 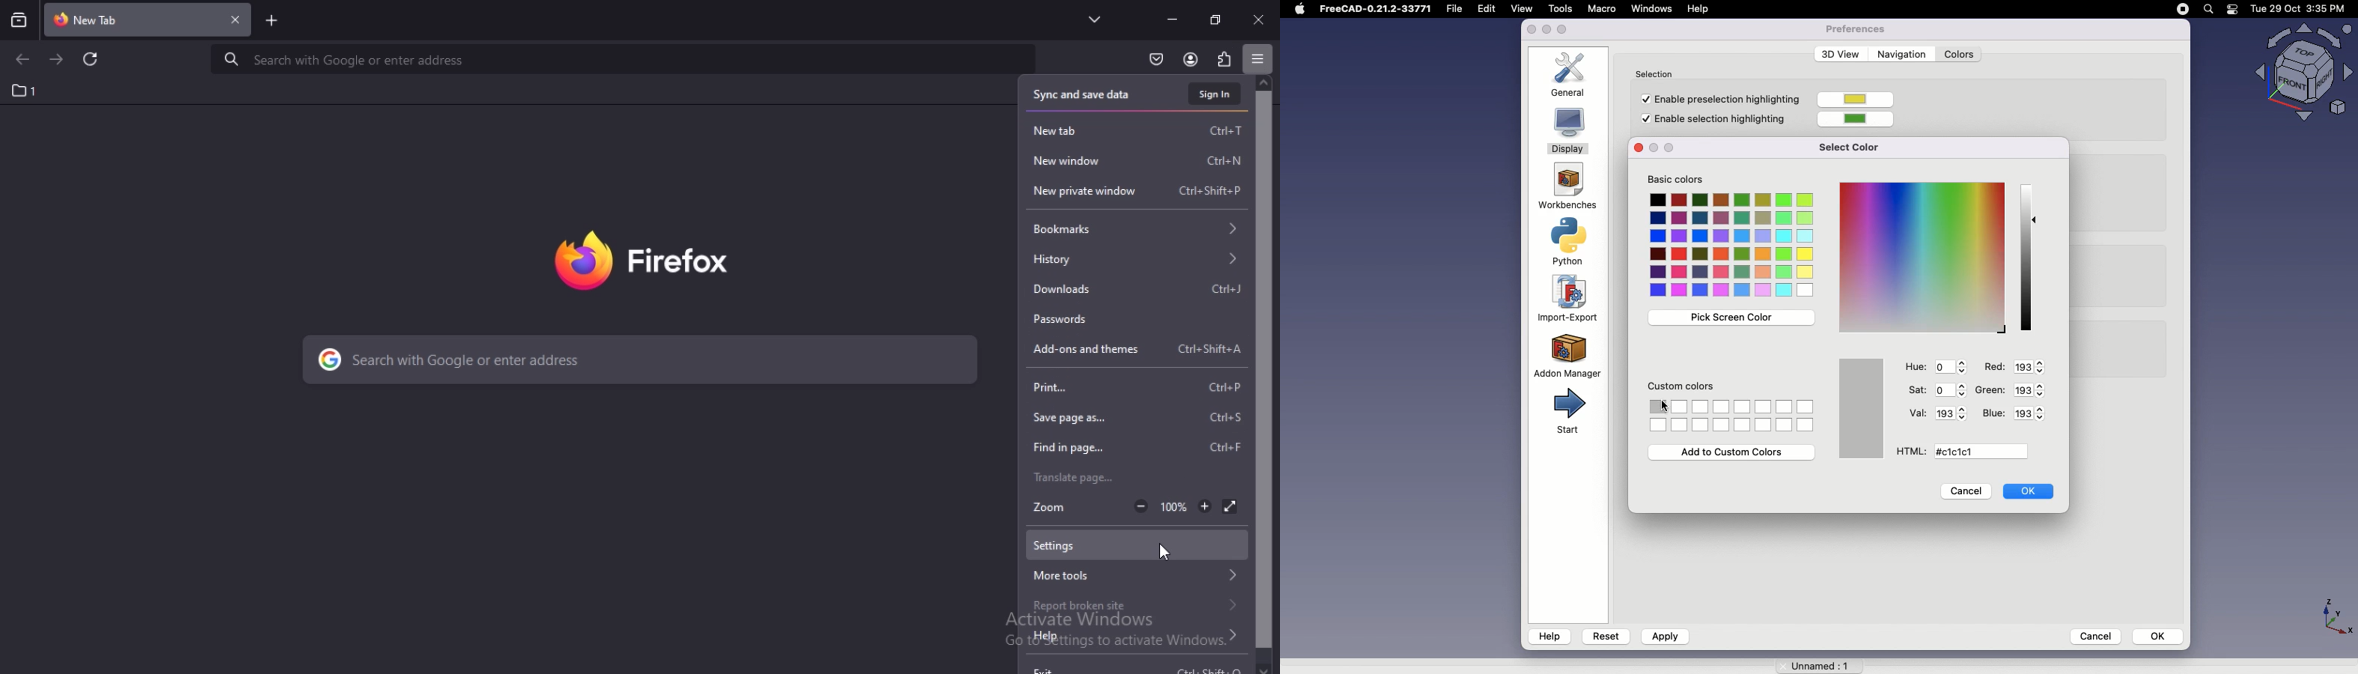 I want to click on Unnamed 1, so click(x=1814, y=663).